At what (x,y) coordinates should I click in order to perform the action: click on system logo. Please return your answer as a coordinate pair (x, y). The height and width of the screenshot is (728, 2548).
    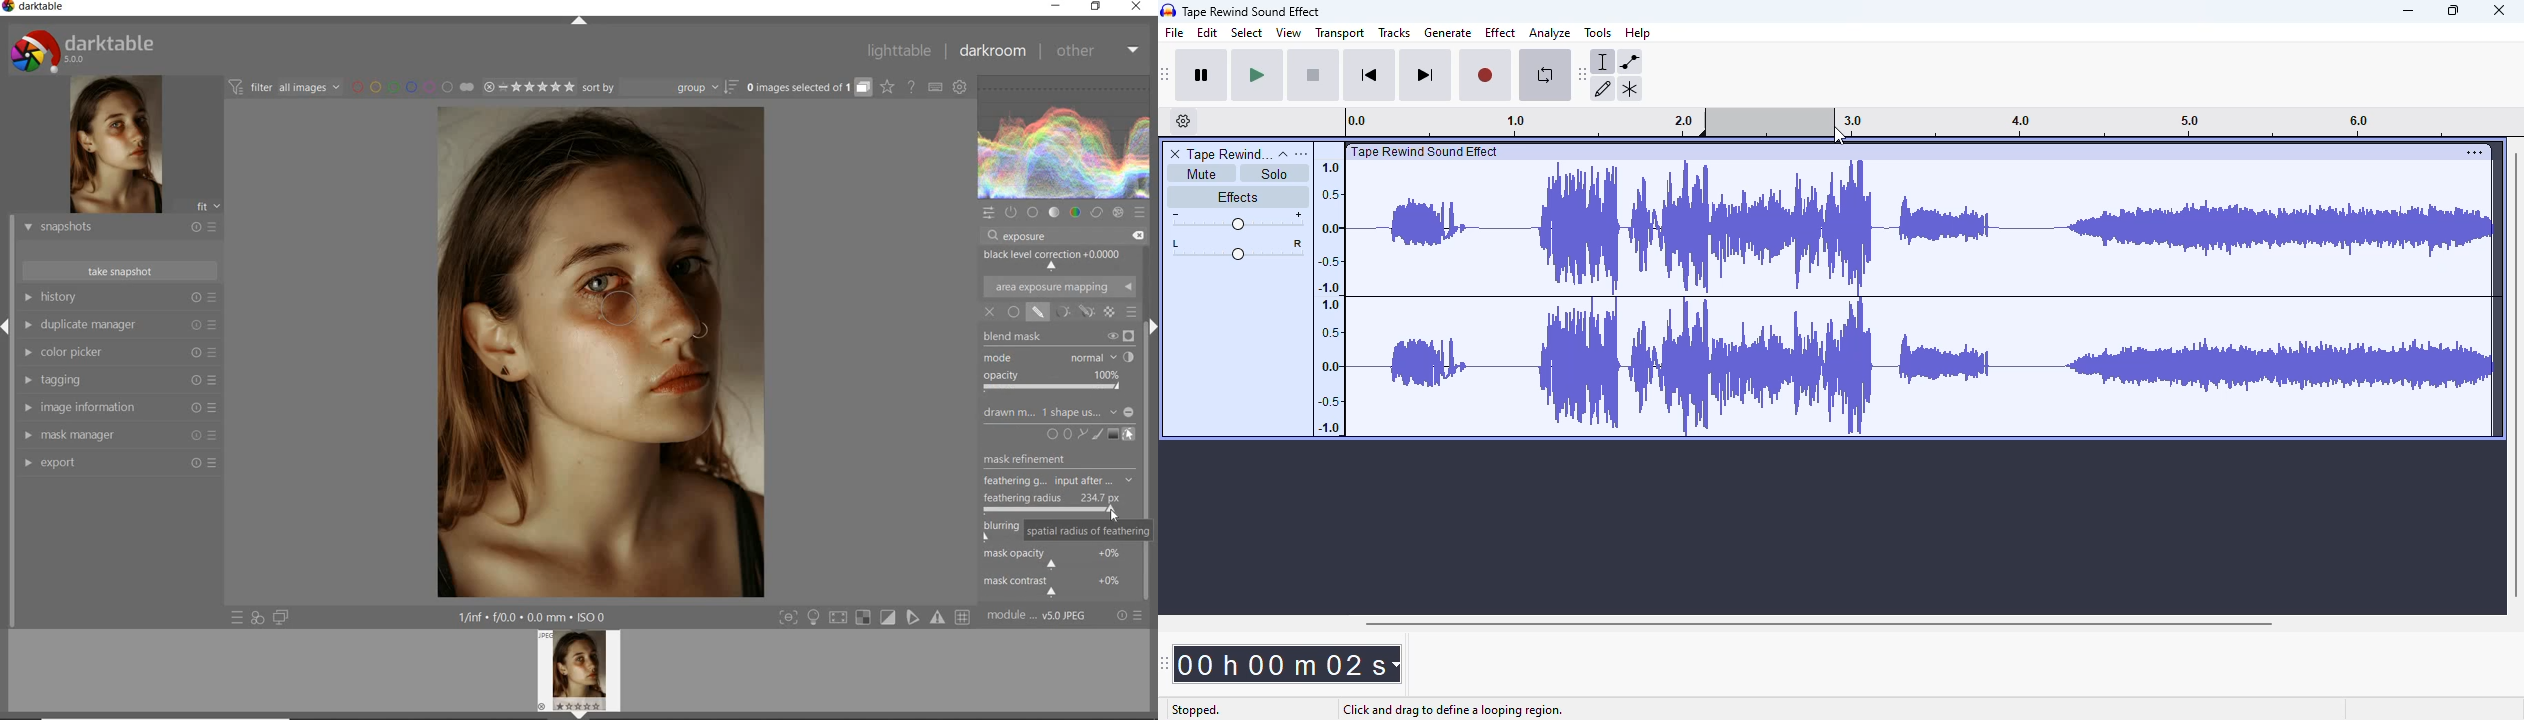
    Looking at the image, I should click on (90, 49).